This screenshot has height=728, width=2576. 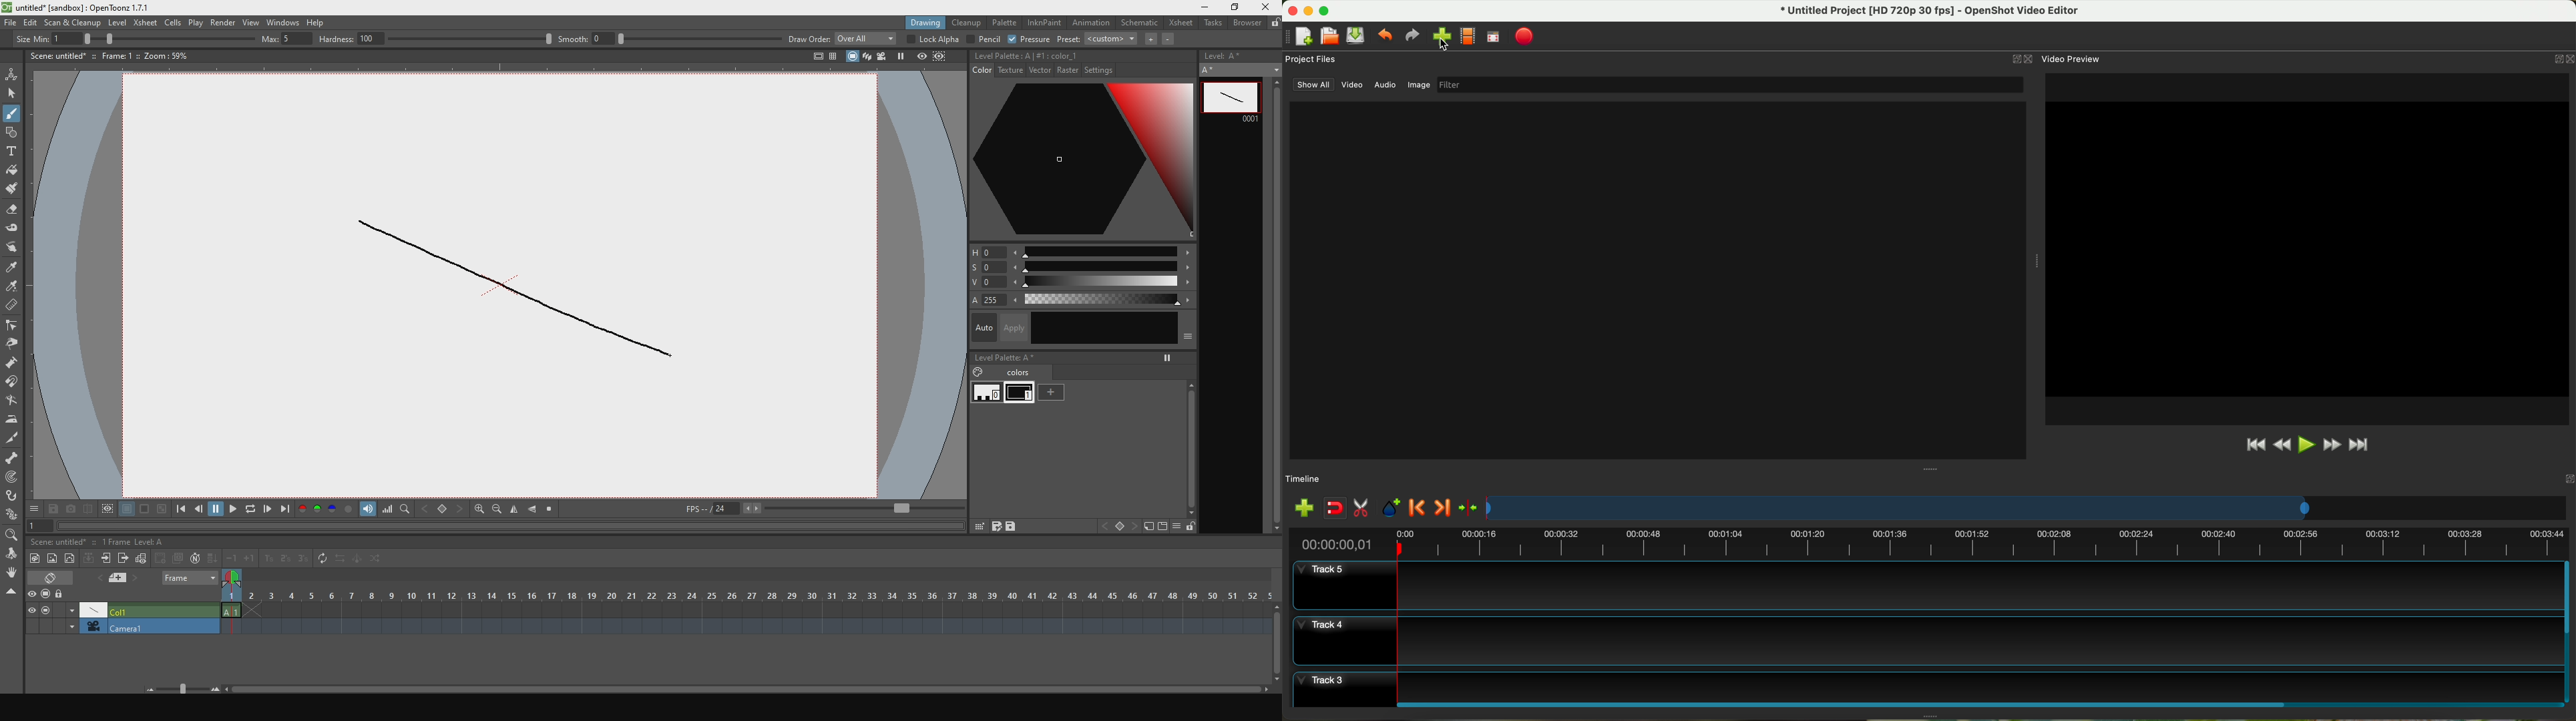 I want to click on value, so click(x=1086, y=282).